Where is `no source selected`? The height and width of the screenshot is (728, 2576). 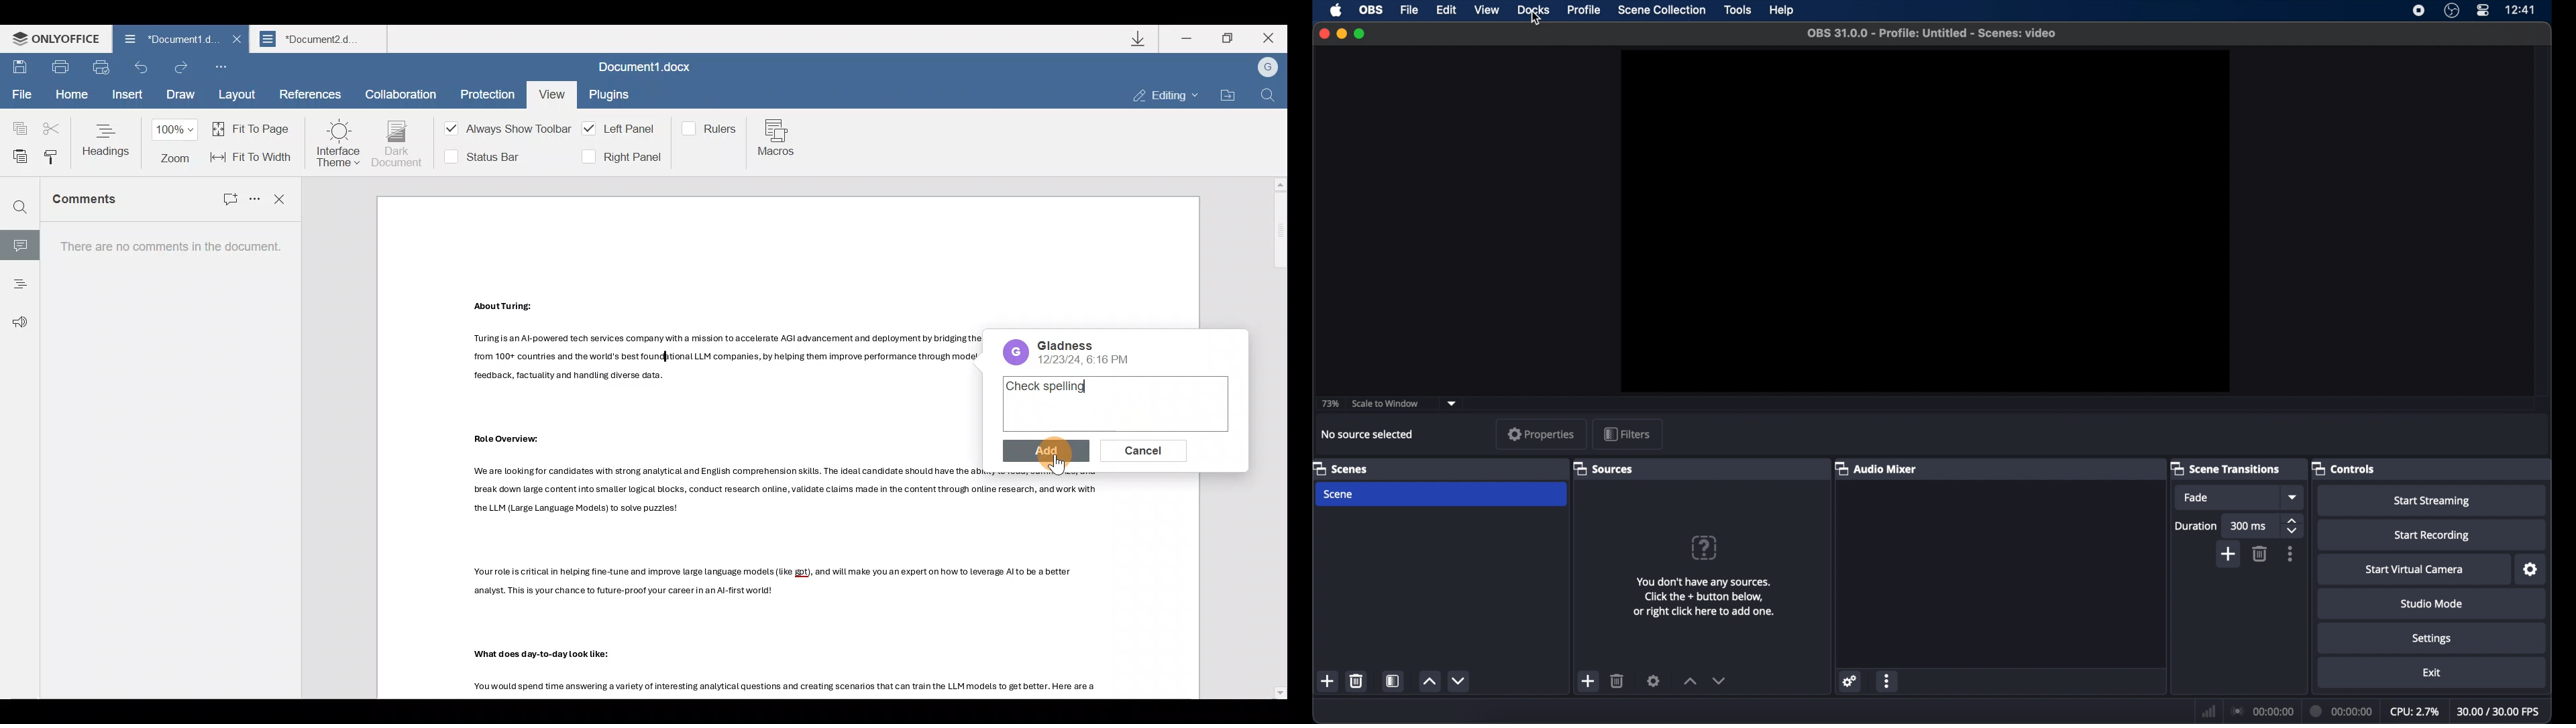
no source selected is located at coordinates (1368, 434).